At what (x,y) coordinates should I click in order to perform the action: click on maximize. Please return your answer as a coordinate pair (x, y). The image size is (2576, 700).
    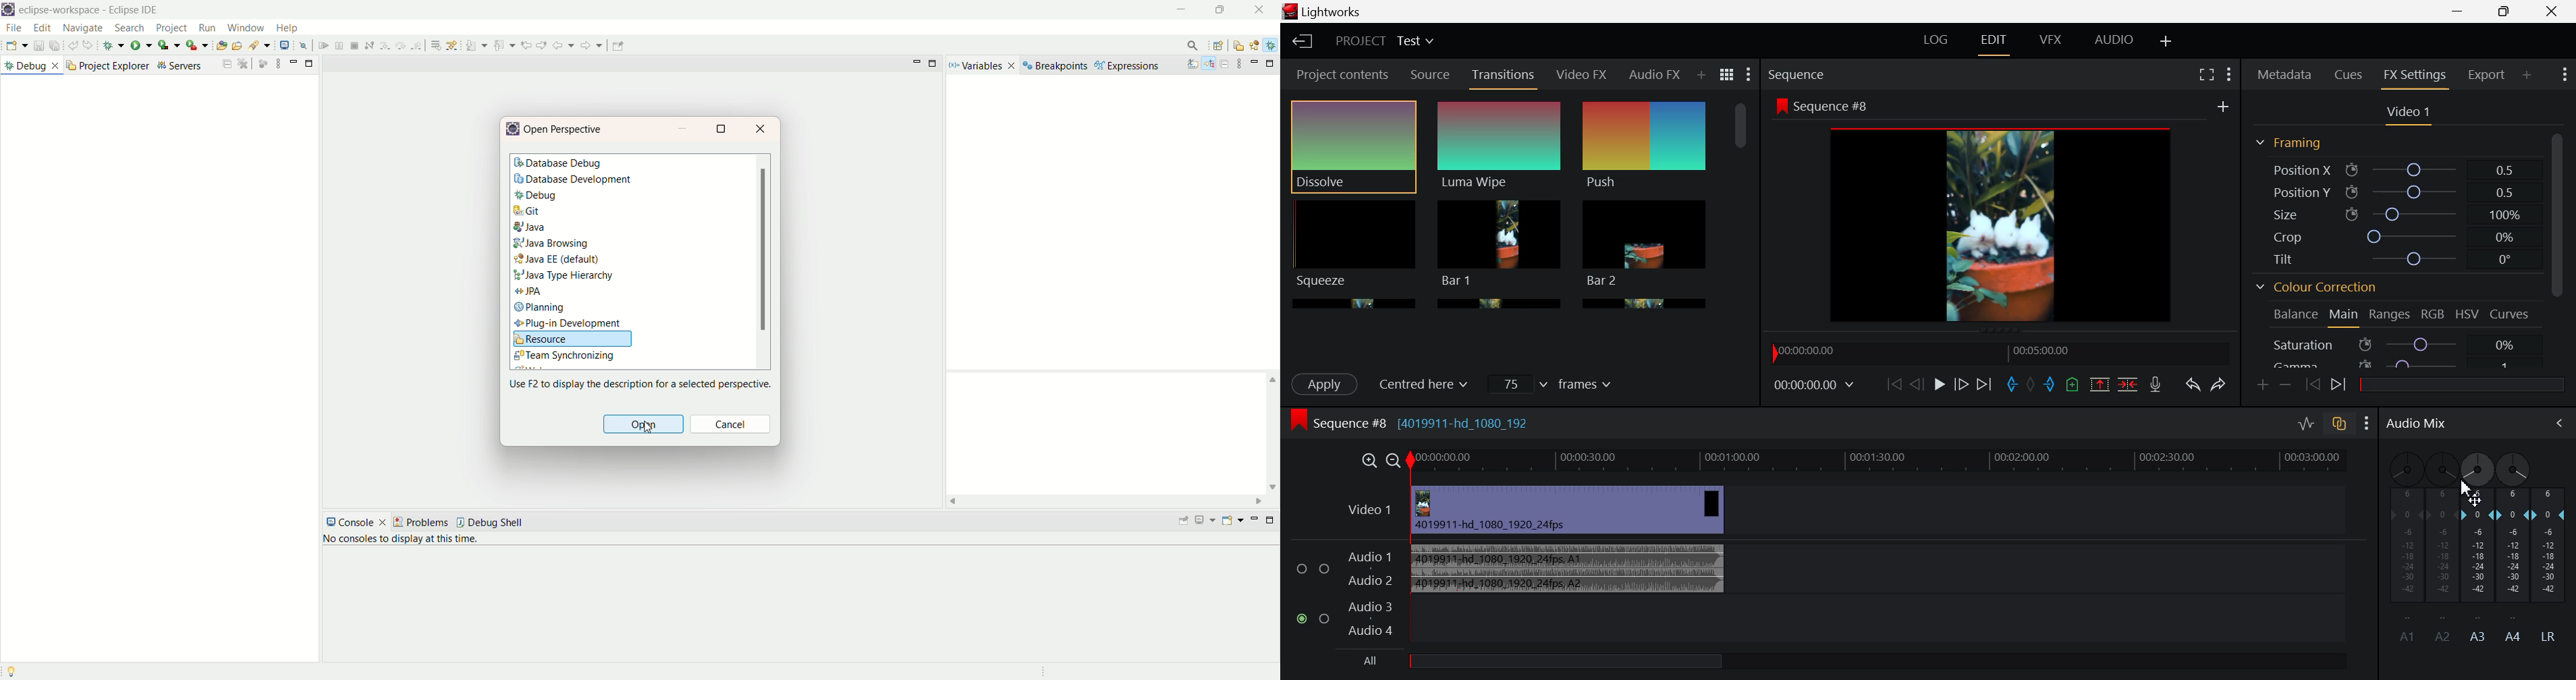
    Looking at the image, I should click on (309, 62).